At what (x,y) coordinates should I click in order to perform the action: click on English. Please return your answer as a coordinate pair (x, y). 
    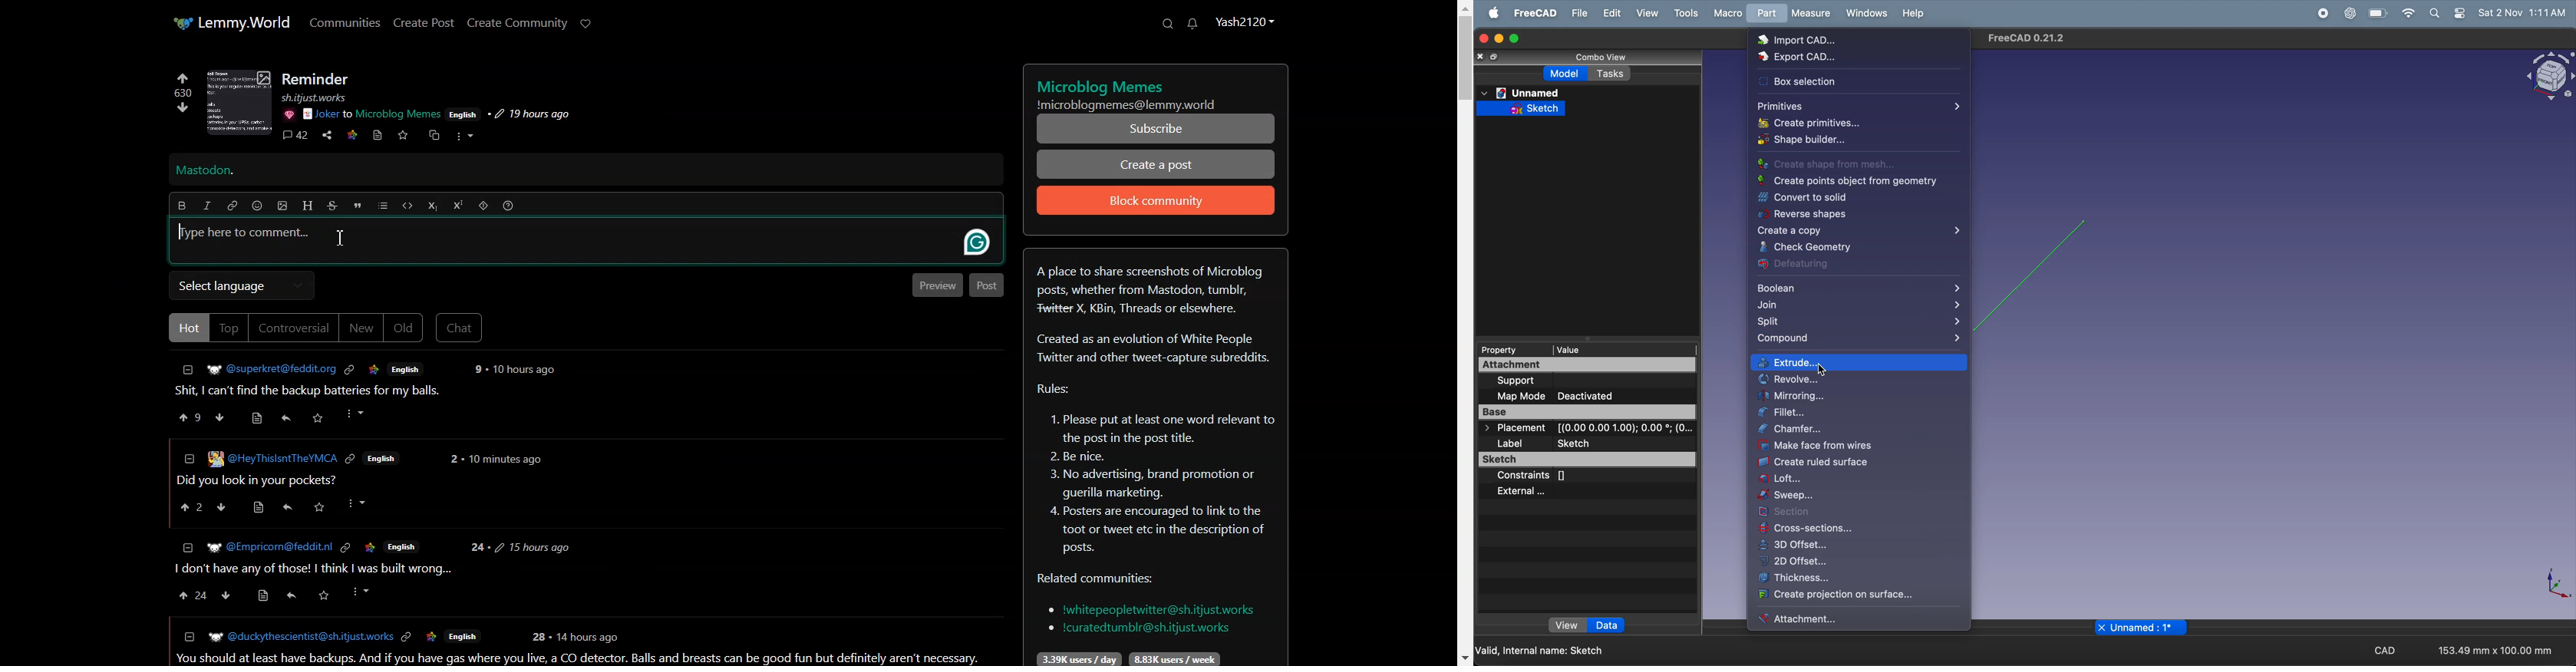
    Looking at the image, I should click on (383, 459).